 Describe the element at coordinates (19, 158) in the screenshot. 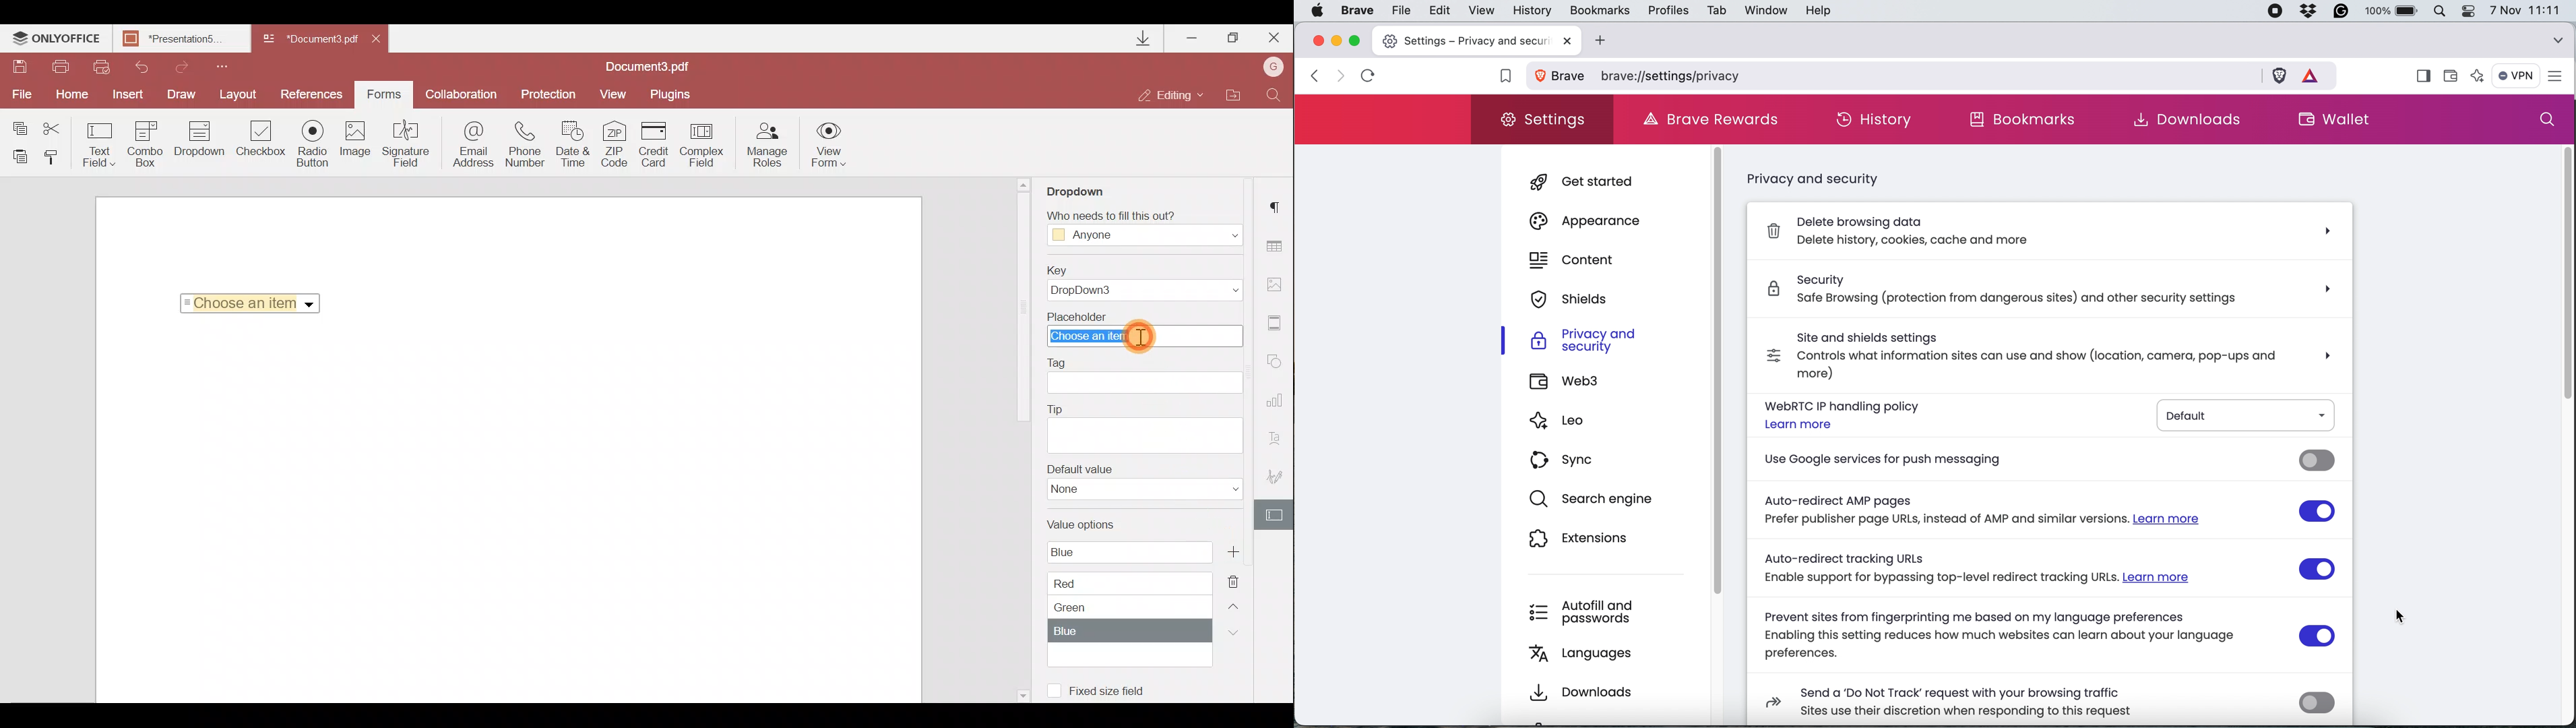

I see `Paste` at that location.